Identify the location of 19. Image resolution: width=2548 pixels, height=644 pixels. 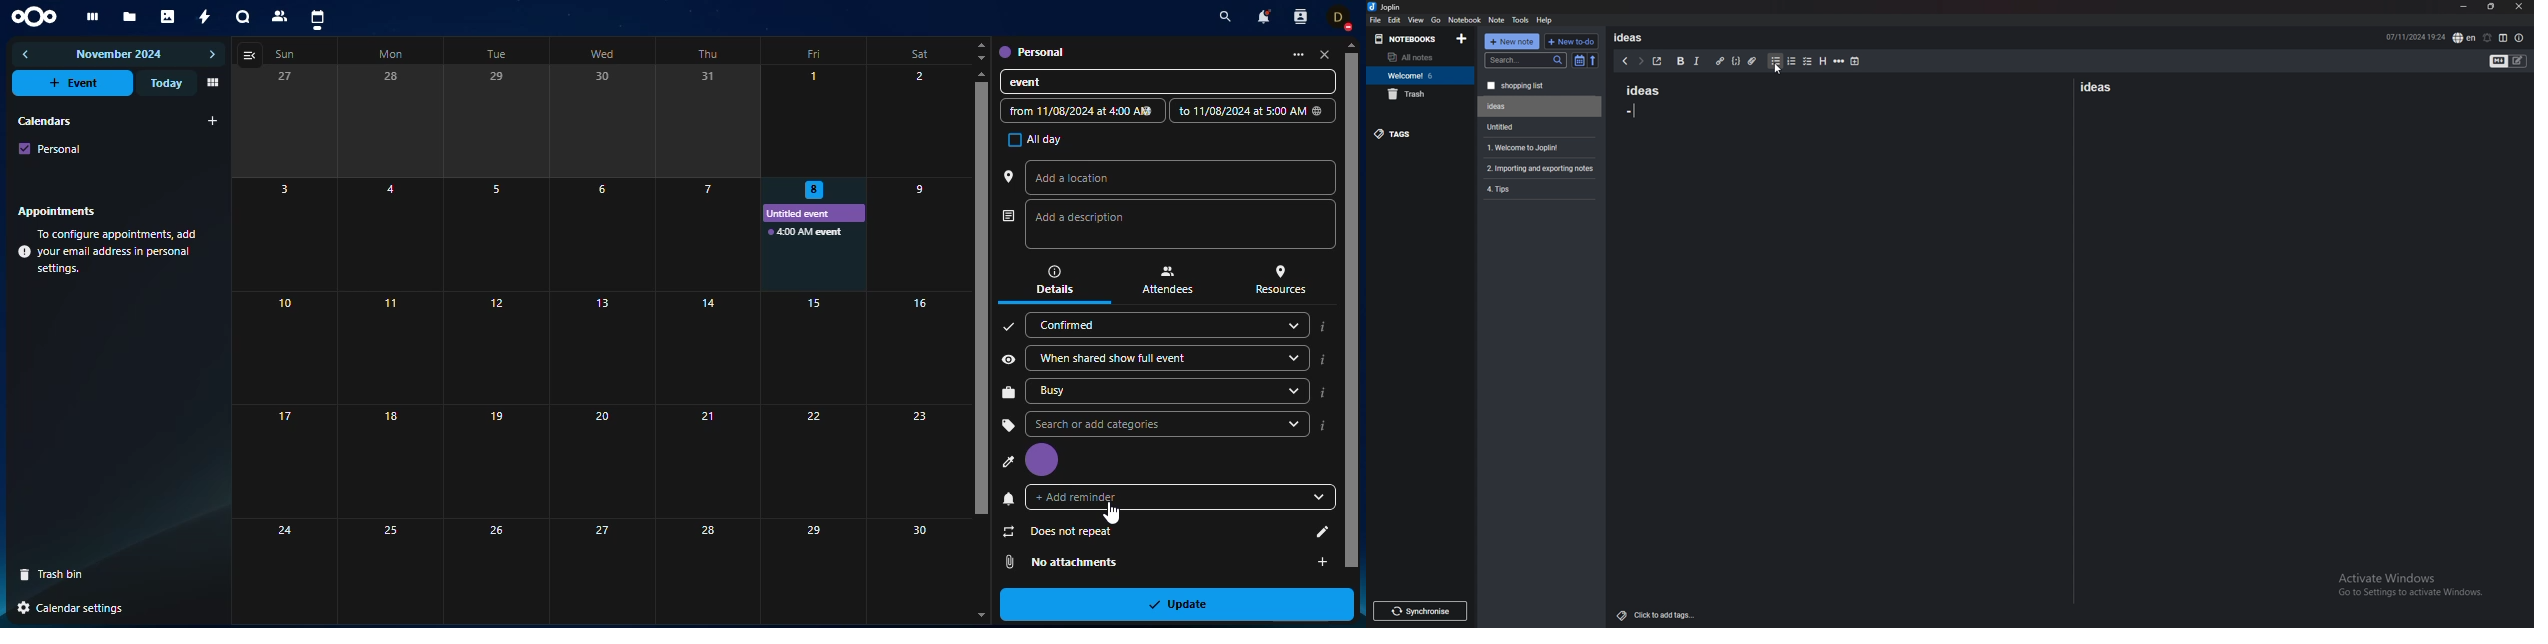
(493, 462).